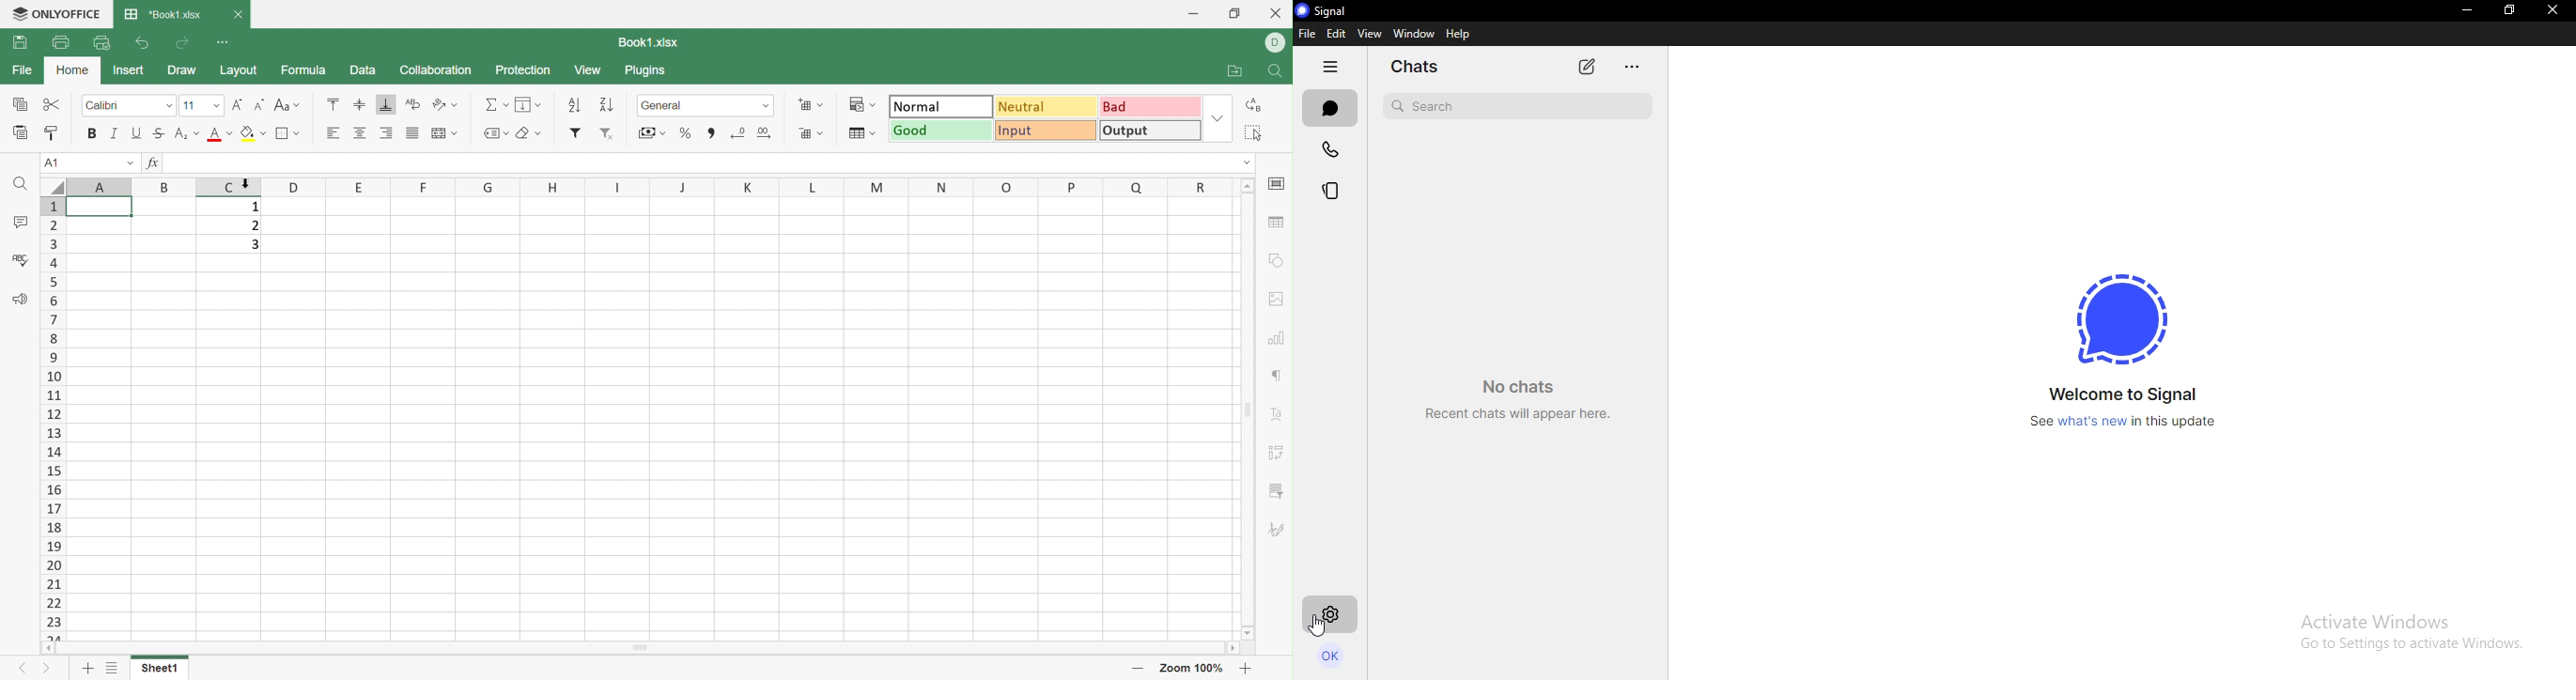 Image resolution: width=2576 pixels, height=700 pixels. I want to click on Drop Down, so click(508, 132).